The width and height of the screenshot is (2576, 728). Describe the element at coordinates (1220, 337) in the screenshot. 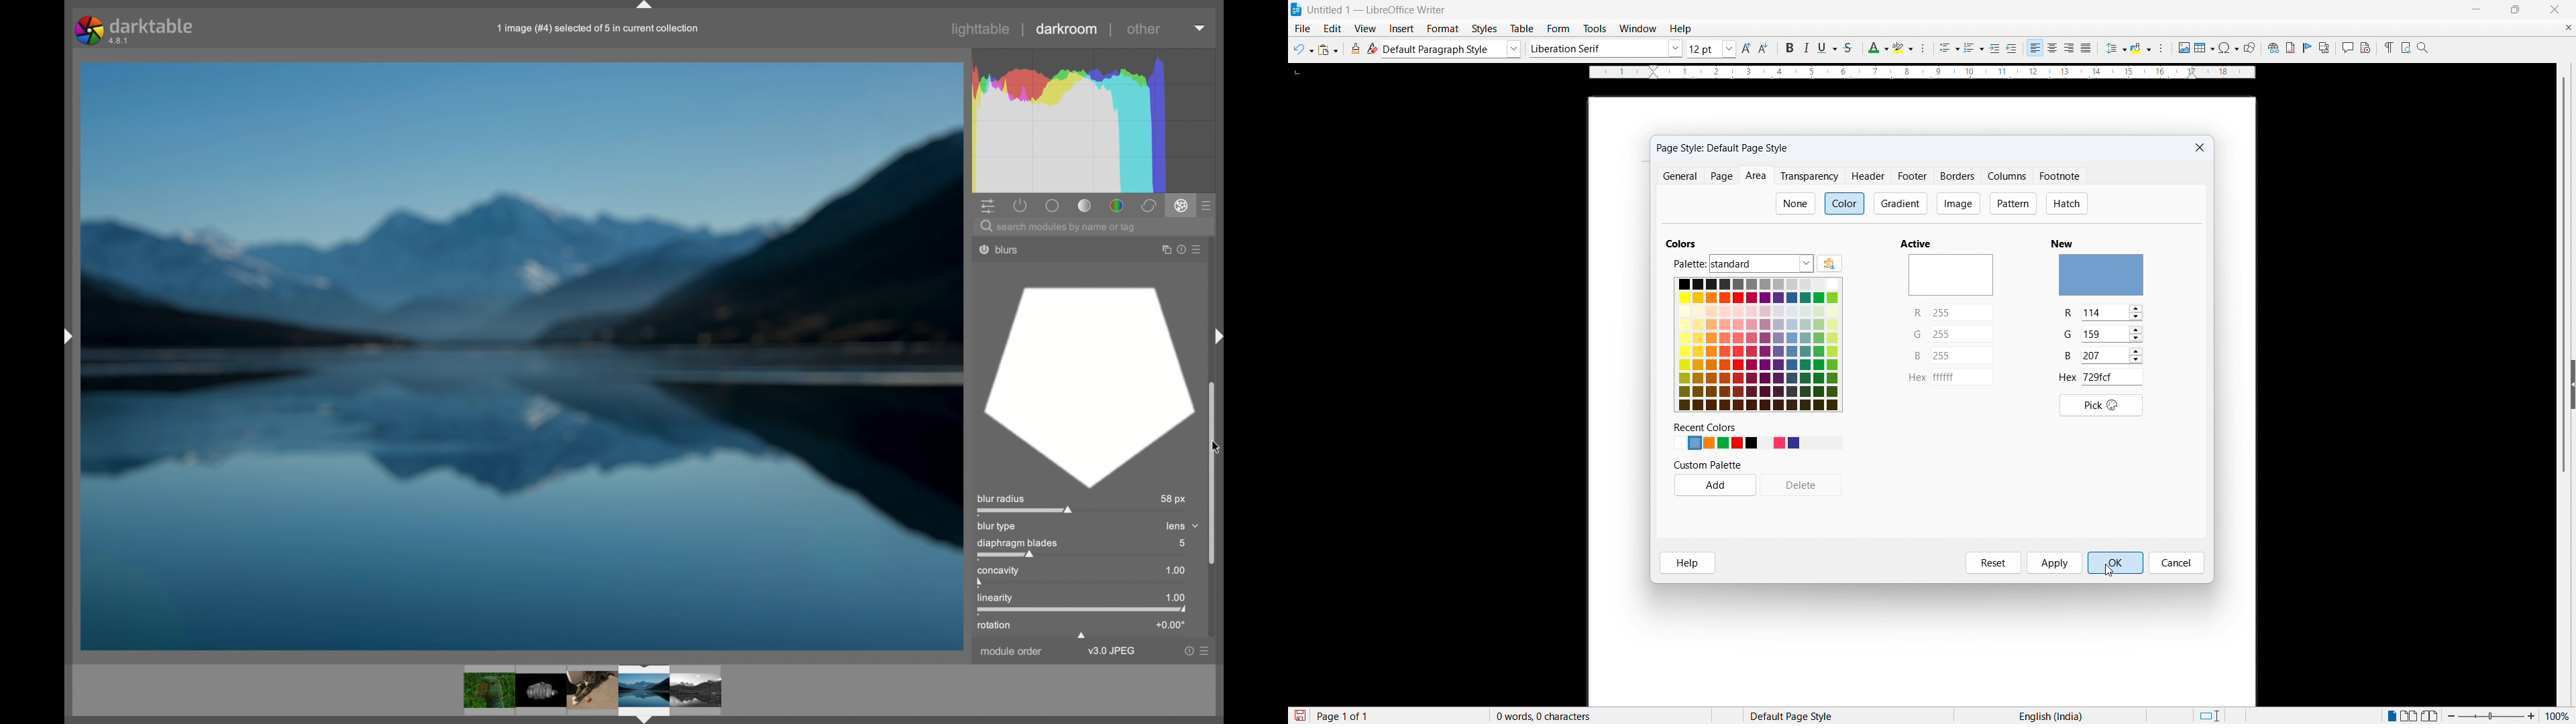

I see `` at that location.